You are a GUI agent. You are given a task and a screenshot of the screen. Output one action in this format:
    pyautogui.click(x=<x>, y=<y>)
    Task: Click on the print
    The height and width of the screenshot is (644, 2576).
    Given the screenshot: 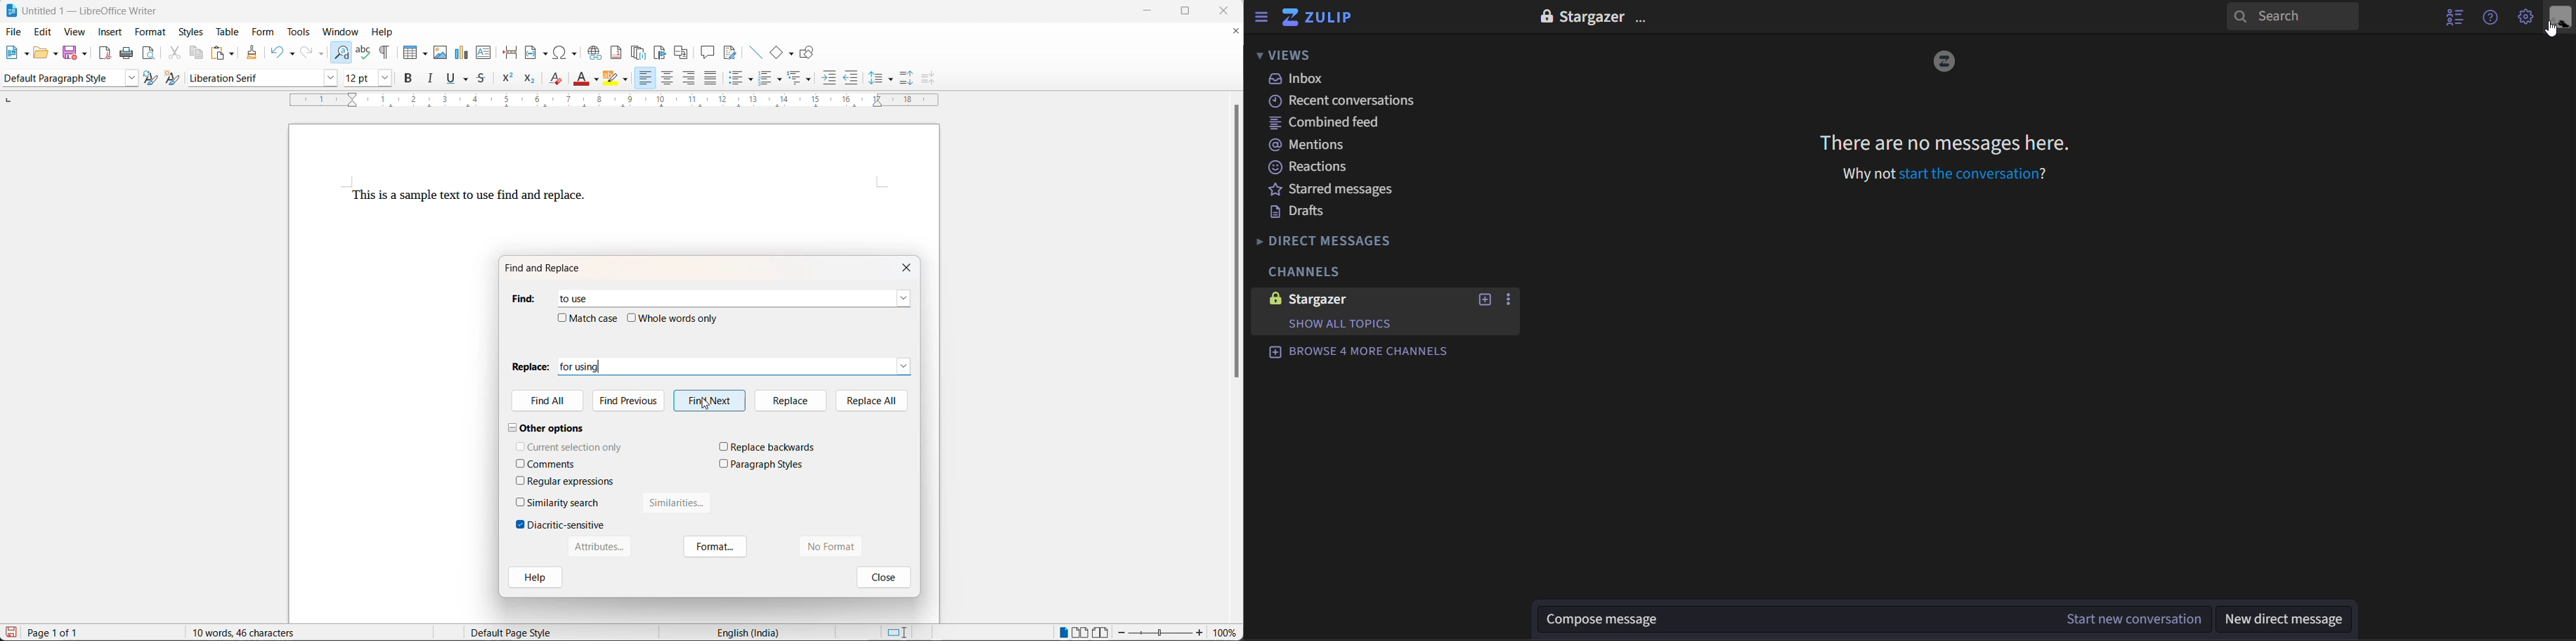 What is the action you would take?
    pyautogui.click(x=129, y=54)
    